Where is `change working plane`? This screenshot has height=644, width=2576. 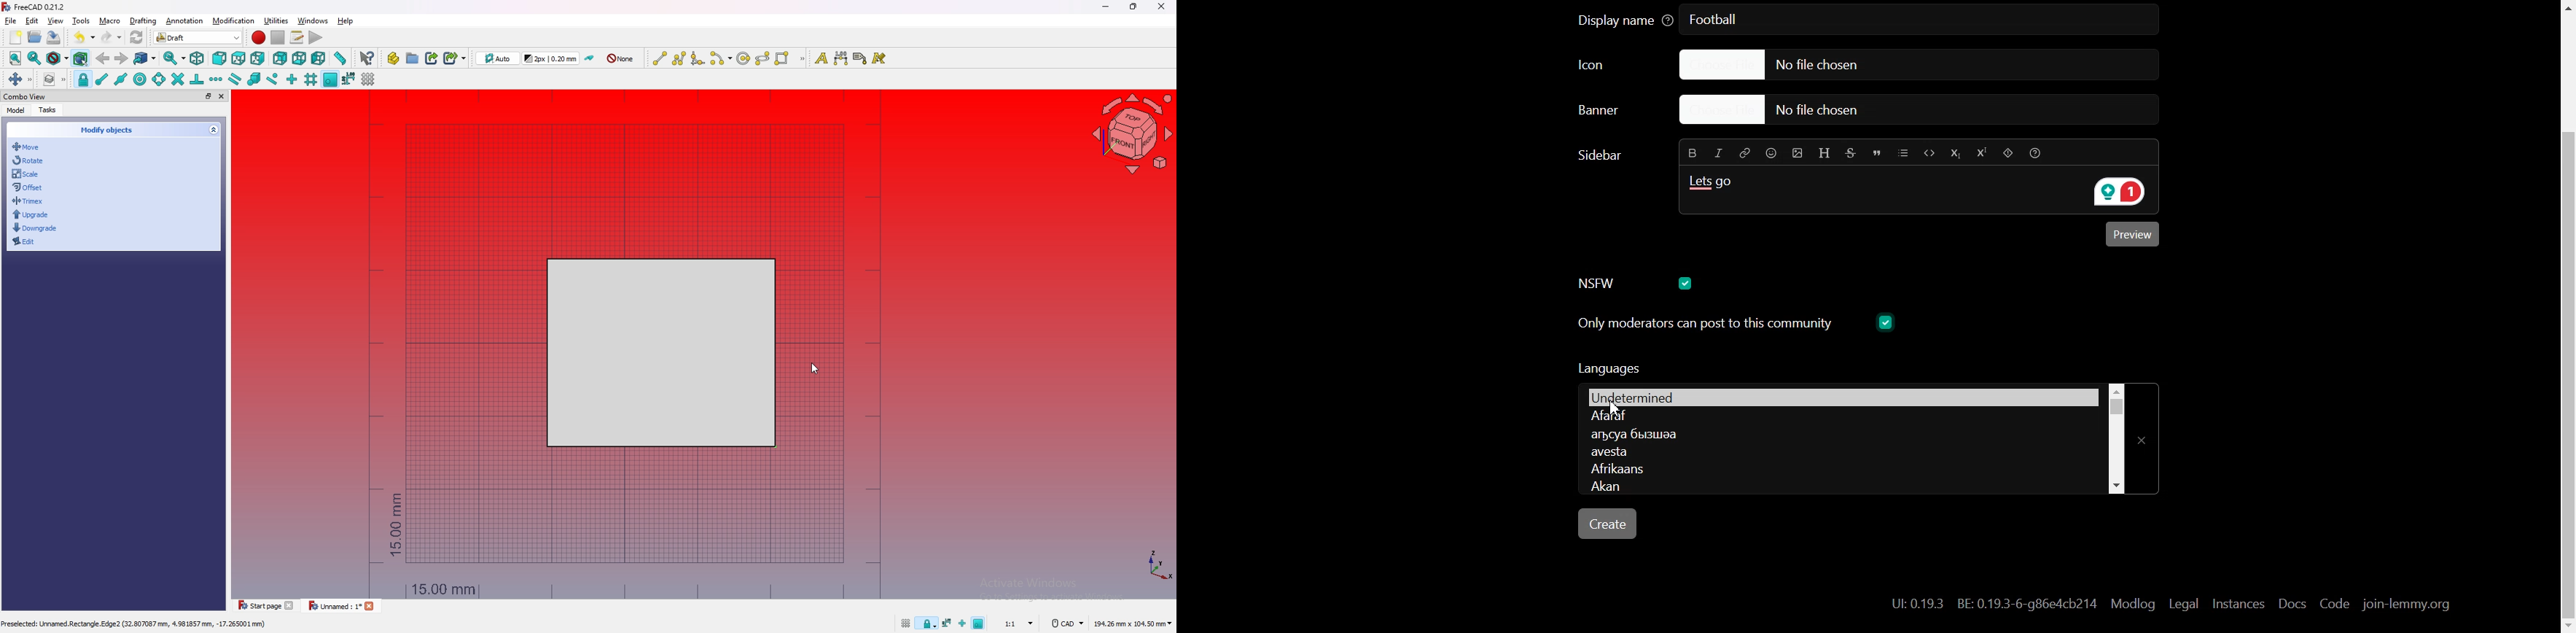
change working plane is located at coordinates (498, 58).